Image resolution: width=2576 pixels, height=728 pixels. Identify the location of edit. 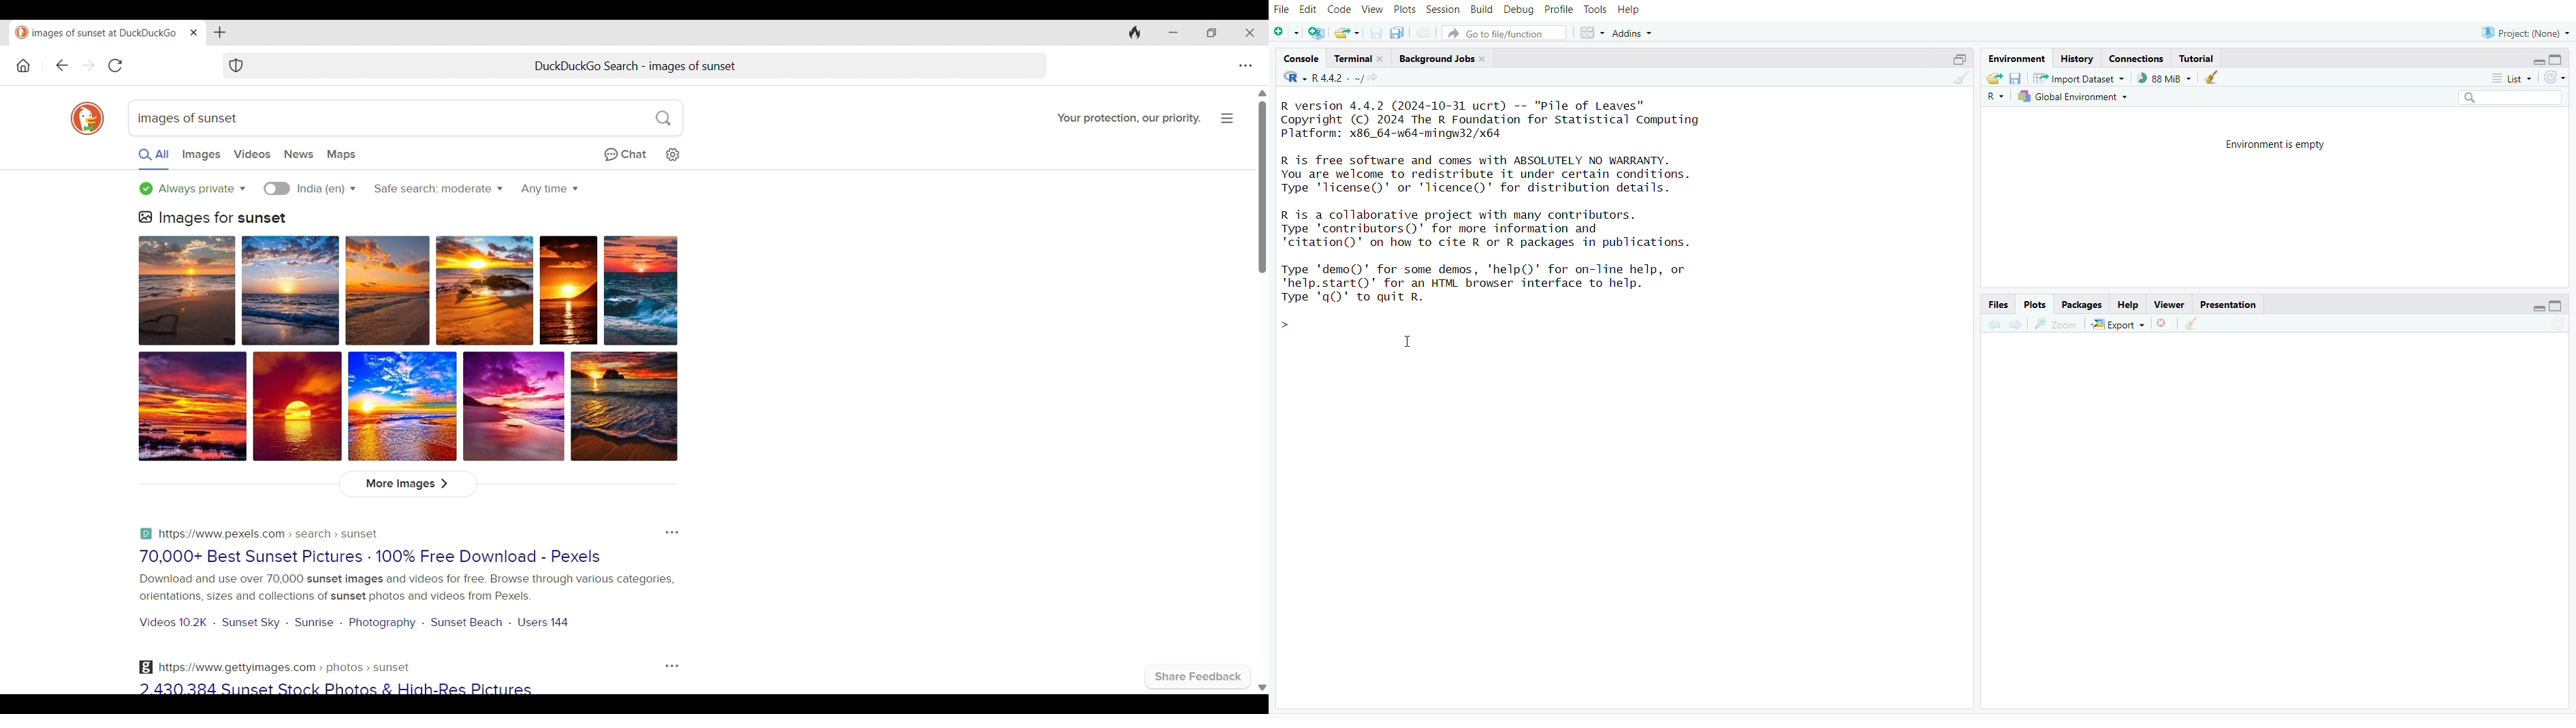
(1311, 11).